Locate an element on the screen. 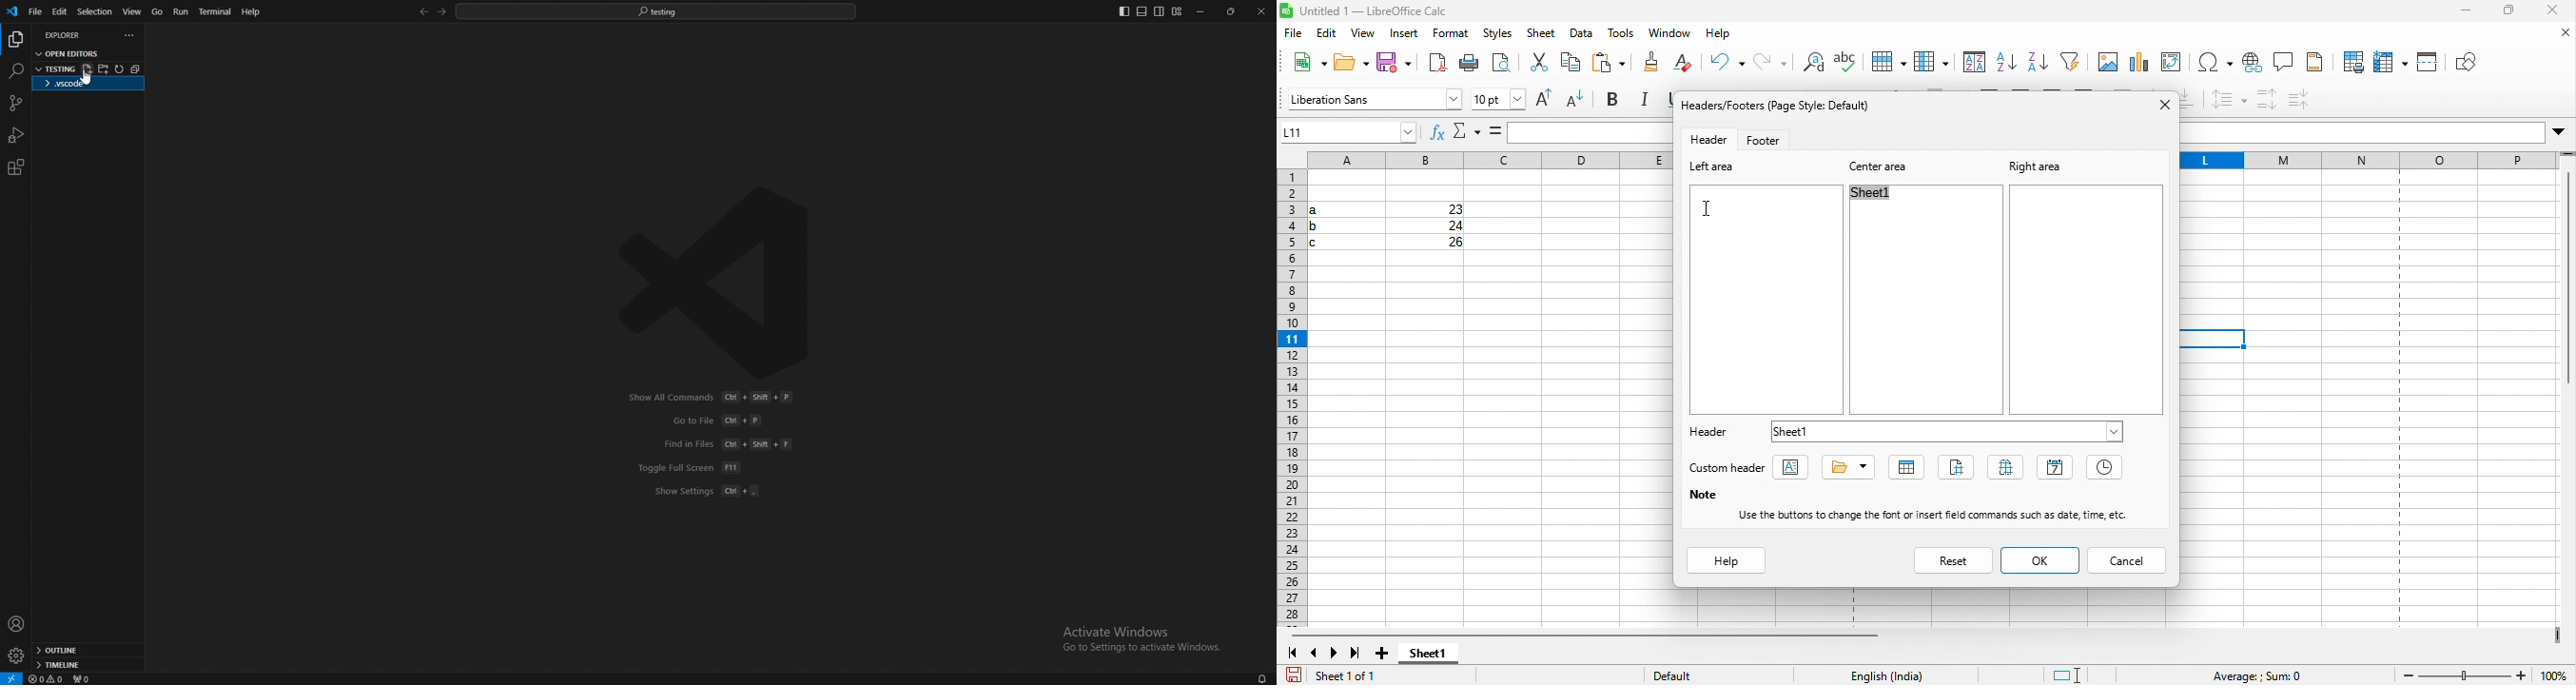  title is located at coordinates (1845, 466).